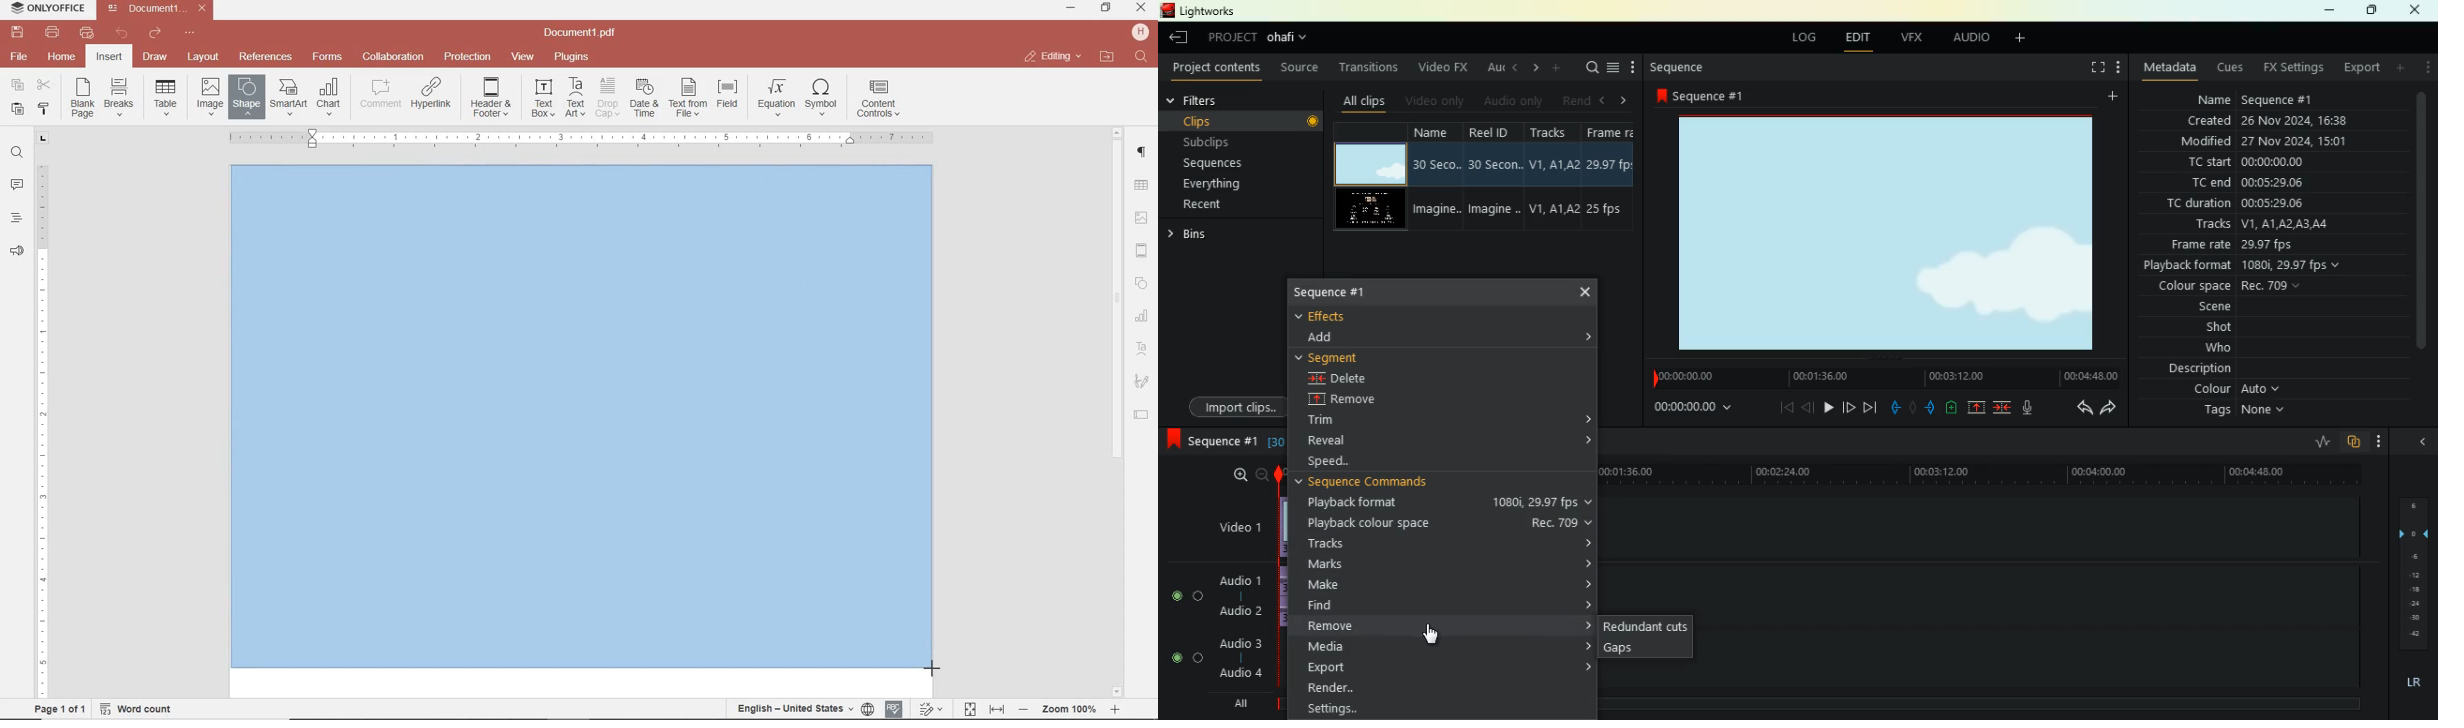 Image resolution: width=2464 pixels, height=728 pixels. Describe the element at coordinates (2120, 65) in the screenshot. I see `more` at that location.